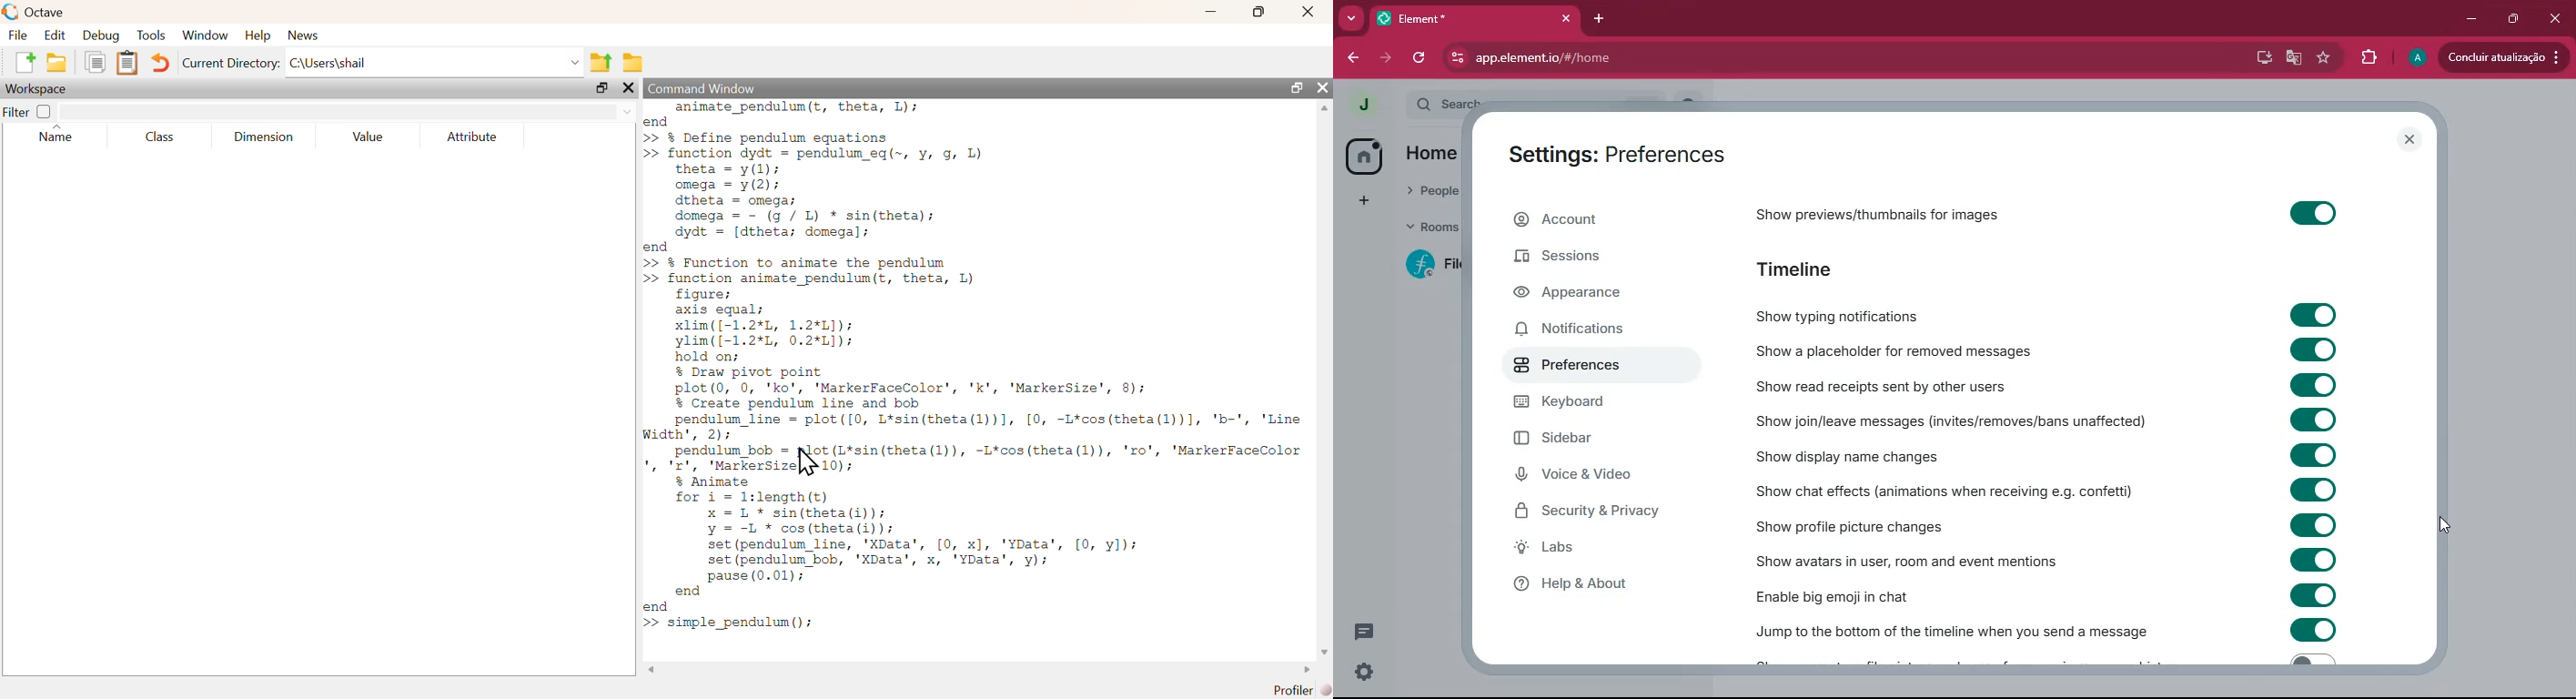  Describe the element at coordinates (11, 11) in the screenshot. I see `logo` at that location.